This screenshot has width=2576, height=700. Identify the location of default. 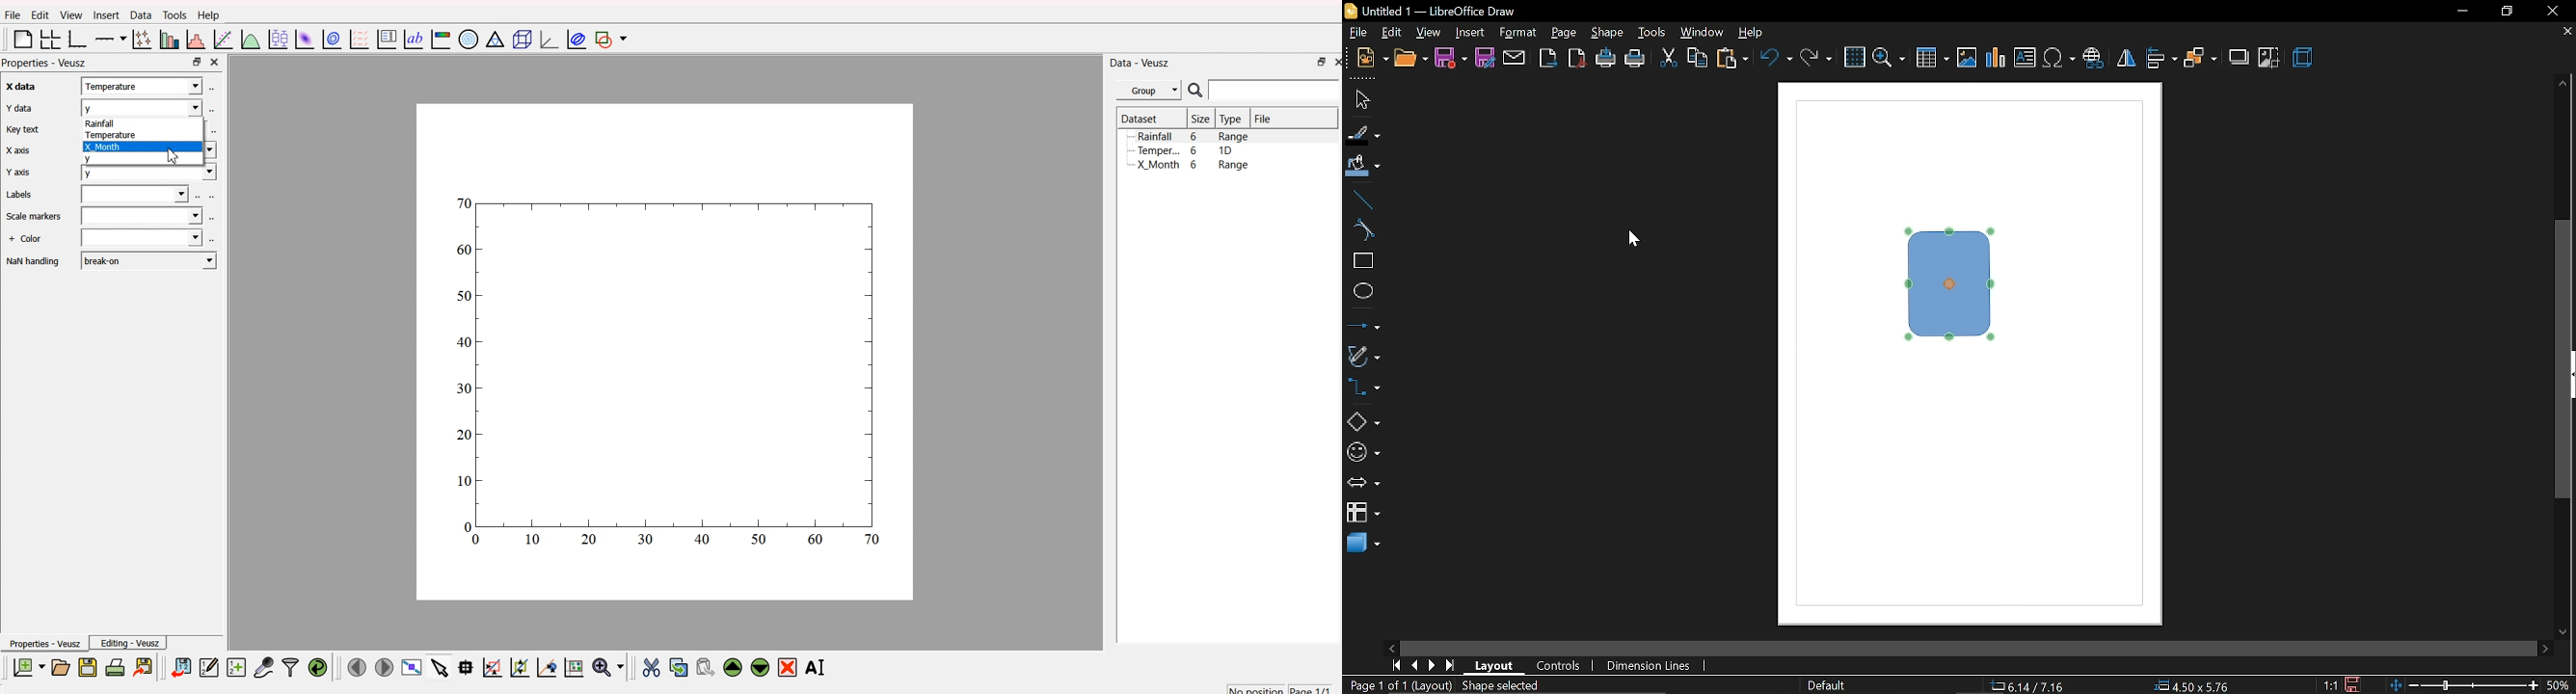
(1827, 685).